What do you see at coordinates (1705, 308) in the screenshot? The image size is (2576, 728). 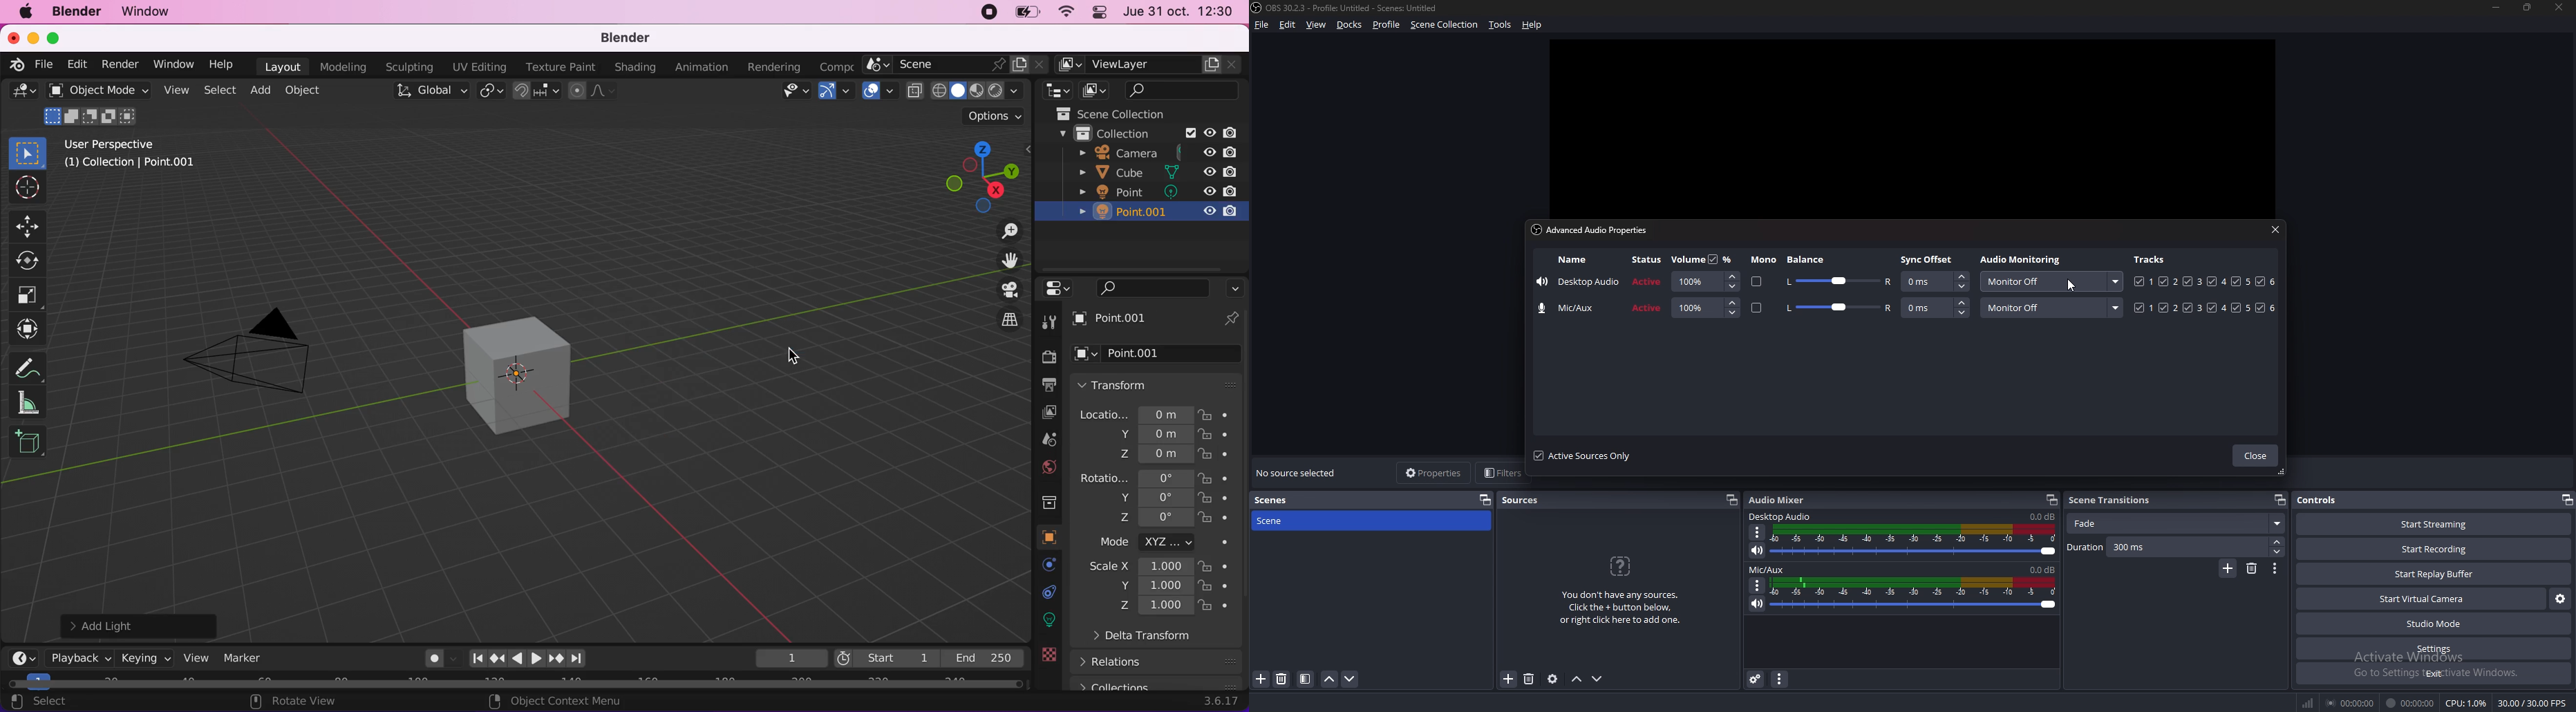 I see `volume adjust` at bounding box center [1705, 308].